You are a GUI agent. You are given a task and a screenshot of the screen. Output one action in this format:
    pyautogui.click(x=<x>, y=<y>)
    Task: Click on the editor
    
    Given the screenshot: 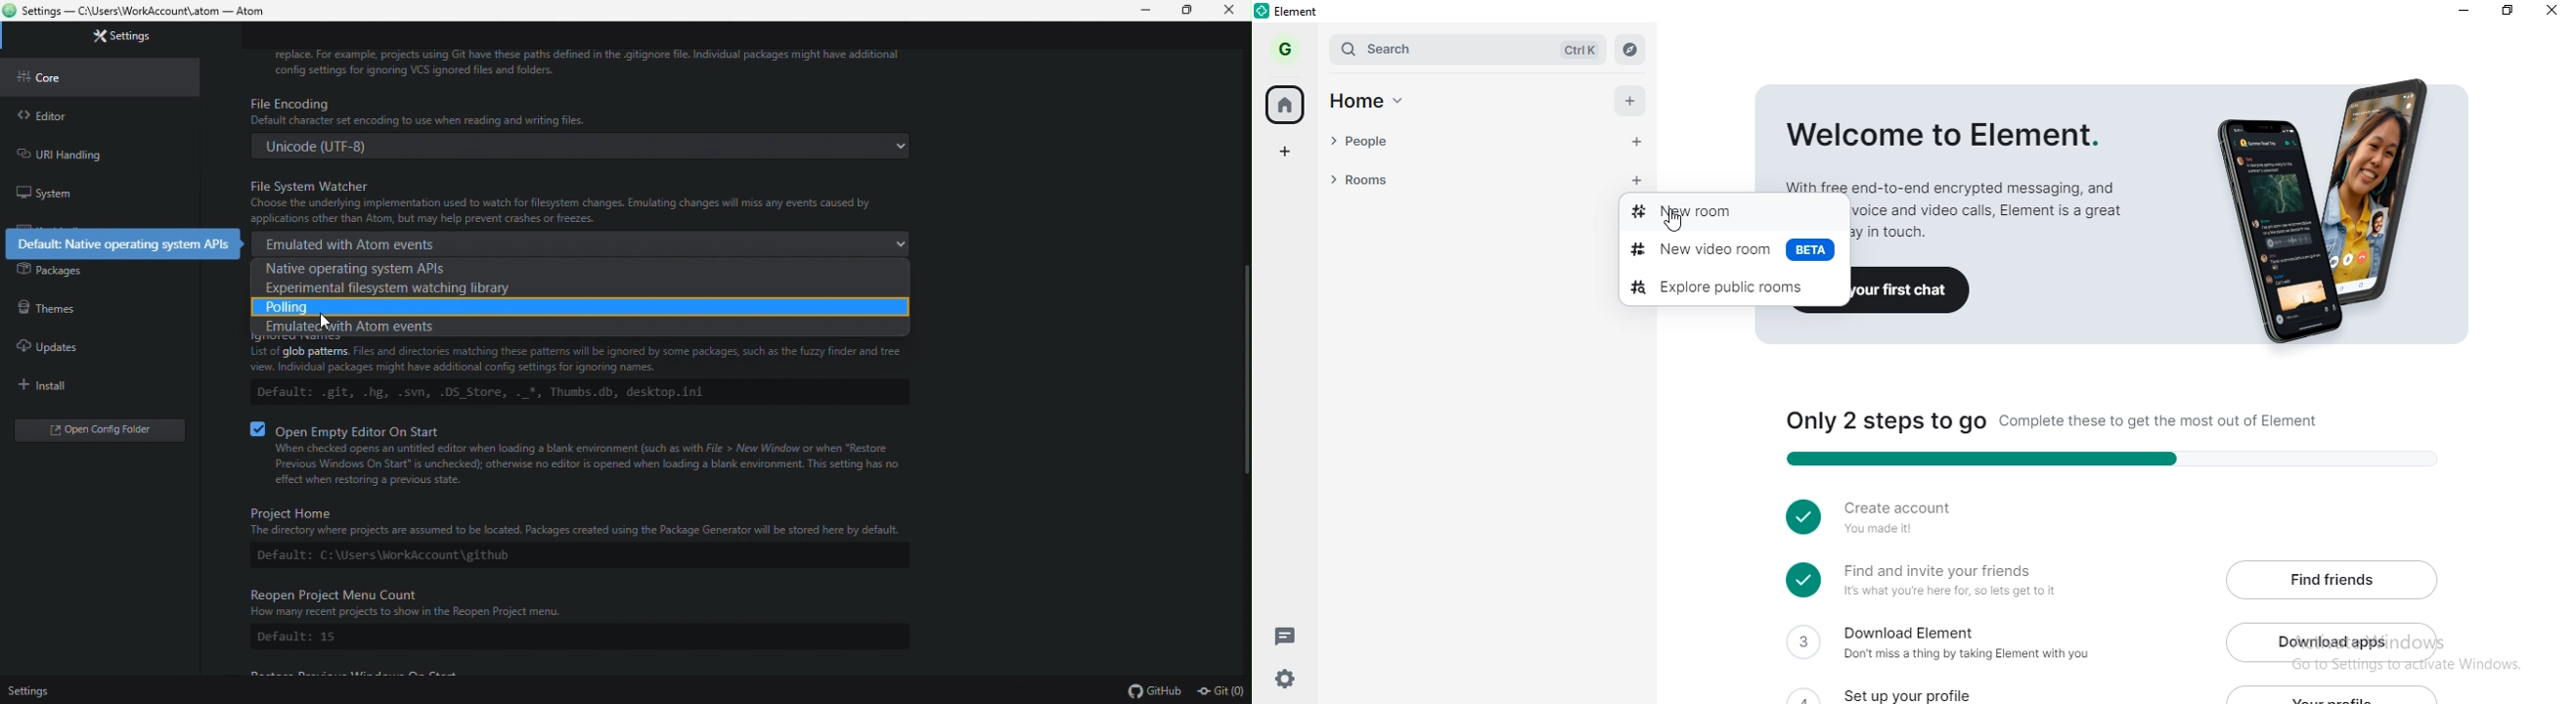 What is the action you would take?
    pyautogui.click(x=84, y=119)
    